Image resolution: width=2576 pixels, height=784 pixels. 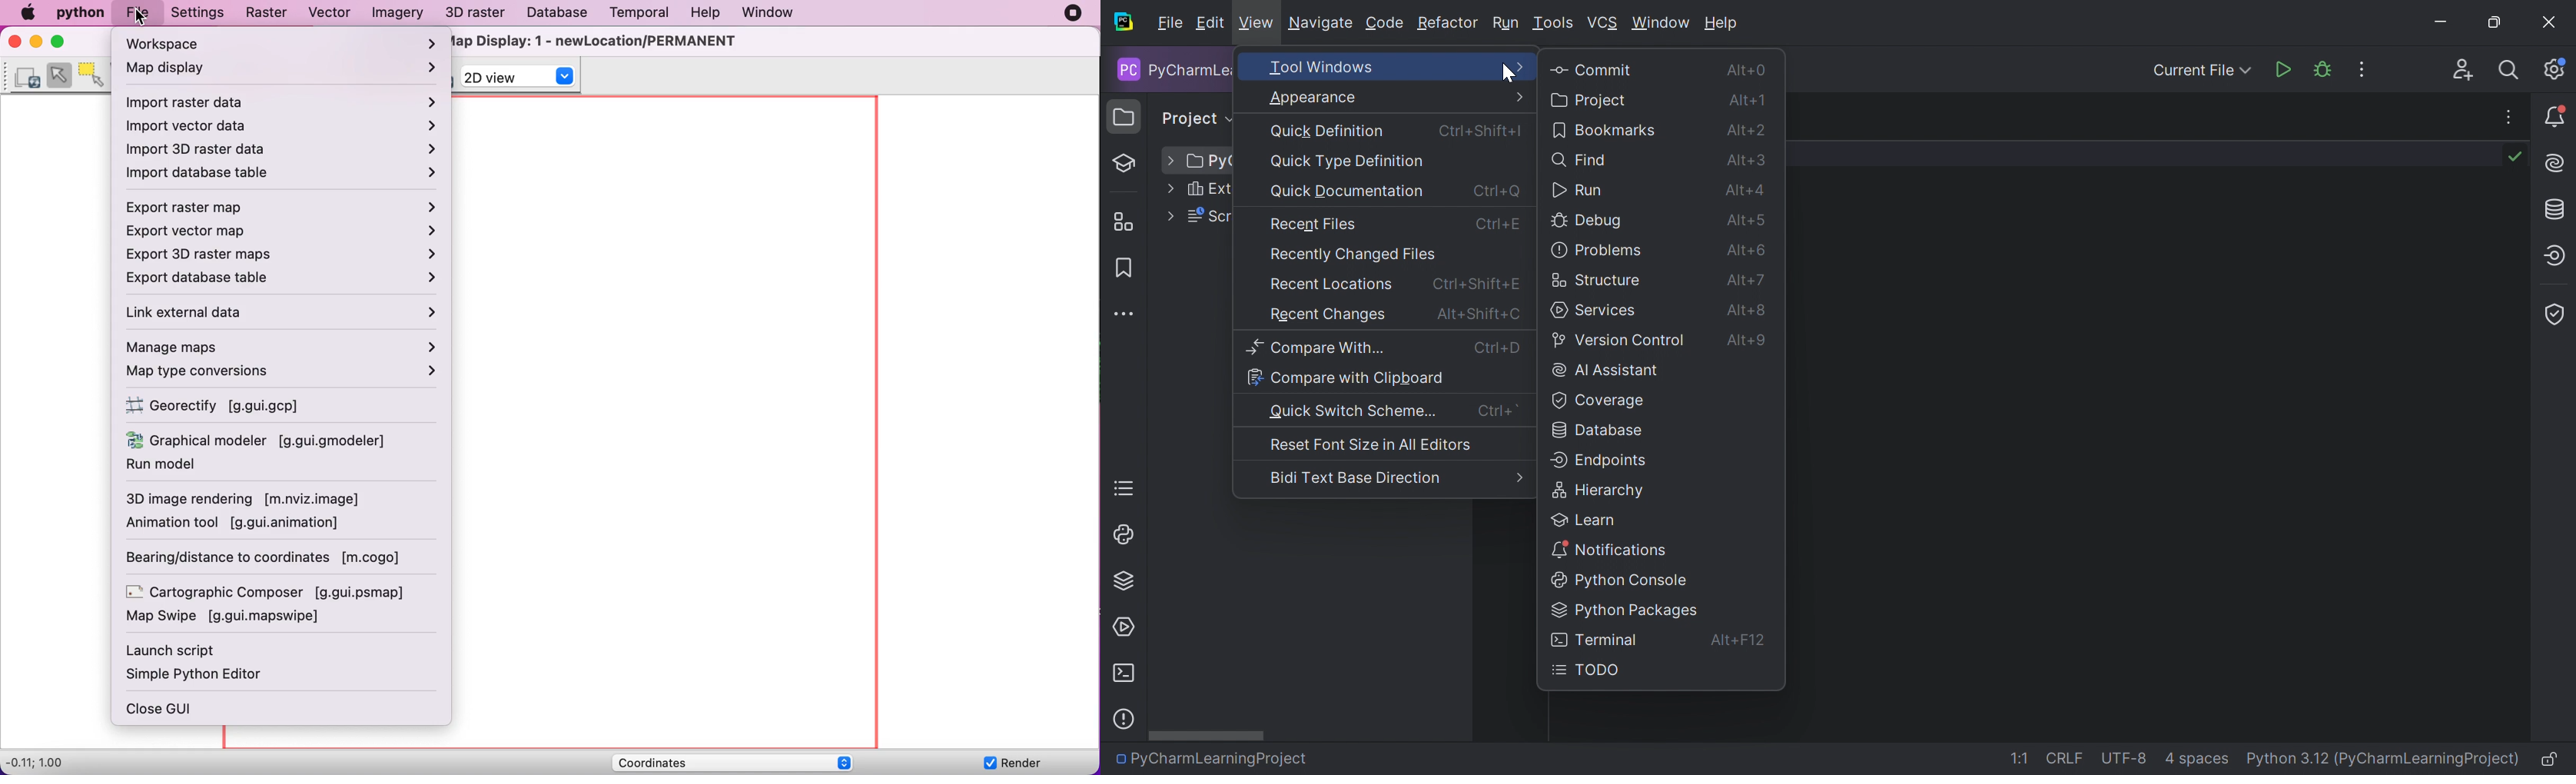 I want to click on Recent Changes, so click(x=1328, y=315).